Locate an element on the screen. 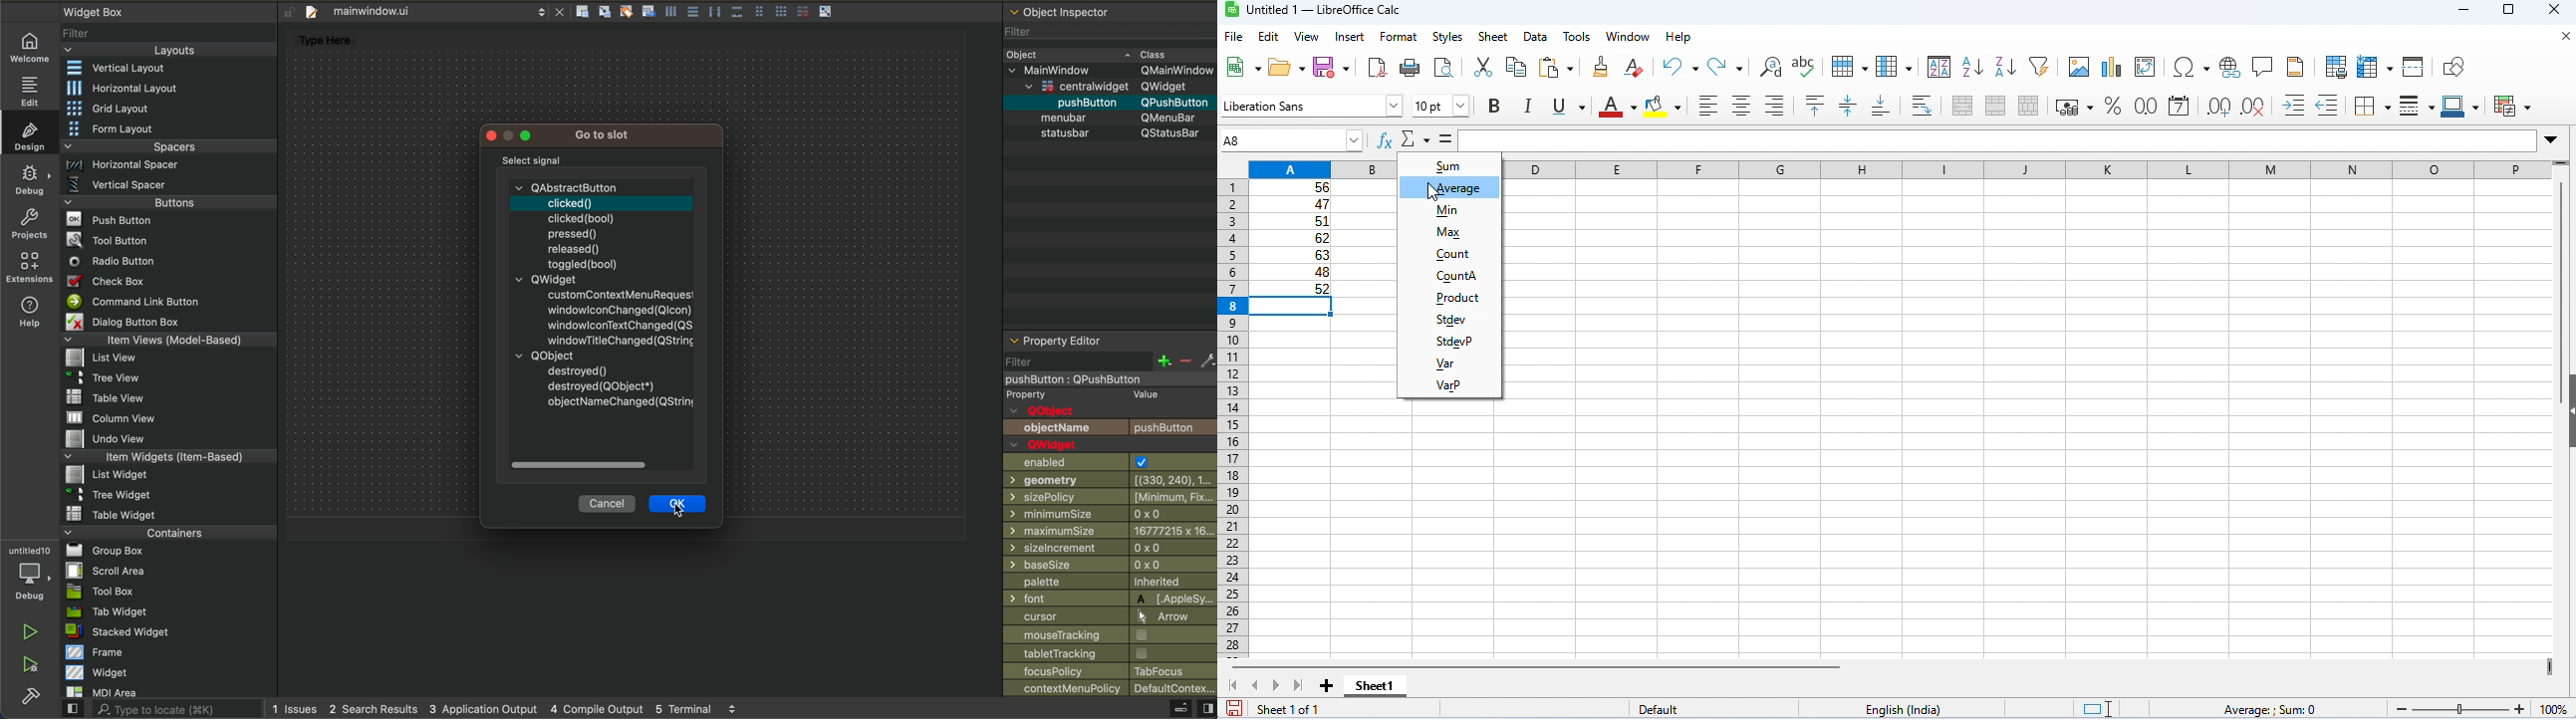 The width and height of the screenshot is (2576, 728). group box is located at coordinates (166, 553).